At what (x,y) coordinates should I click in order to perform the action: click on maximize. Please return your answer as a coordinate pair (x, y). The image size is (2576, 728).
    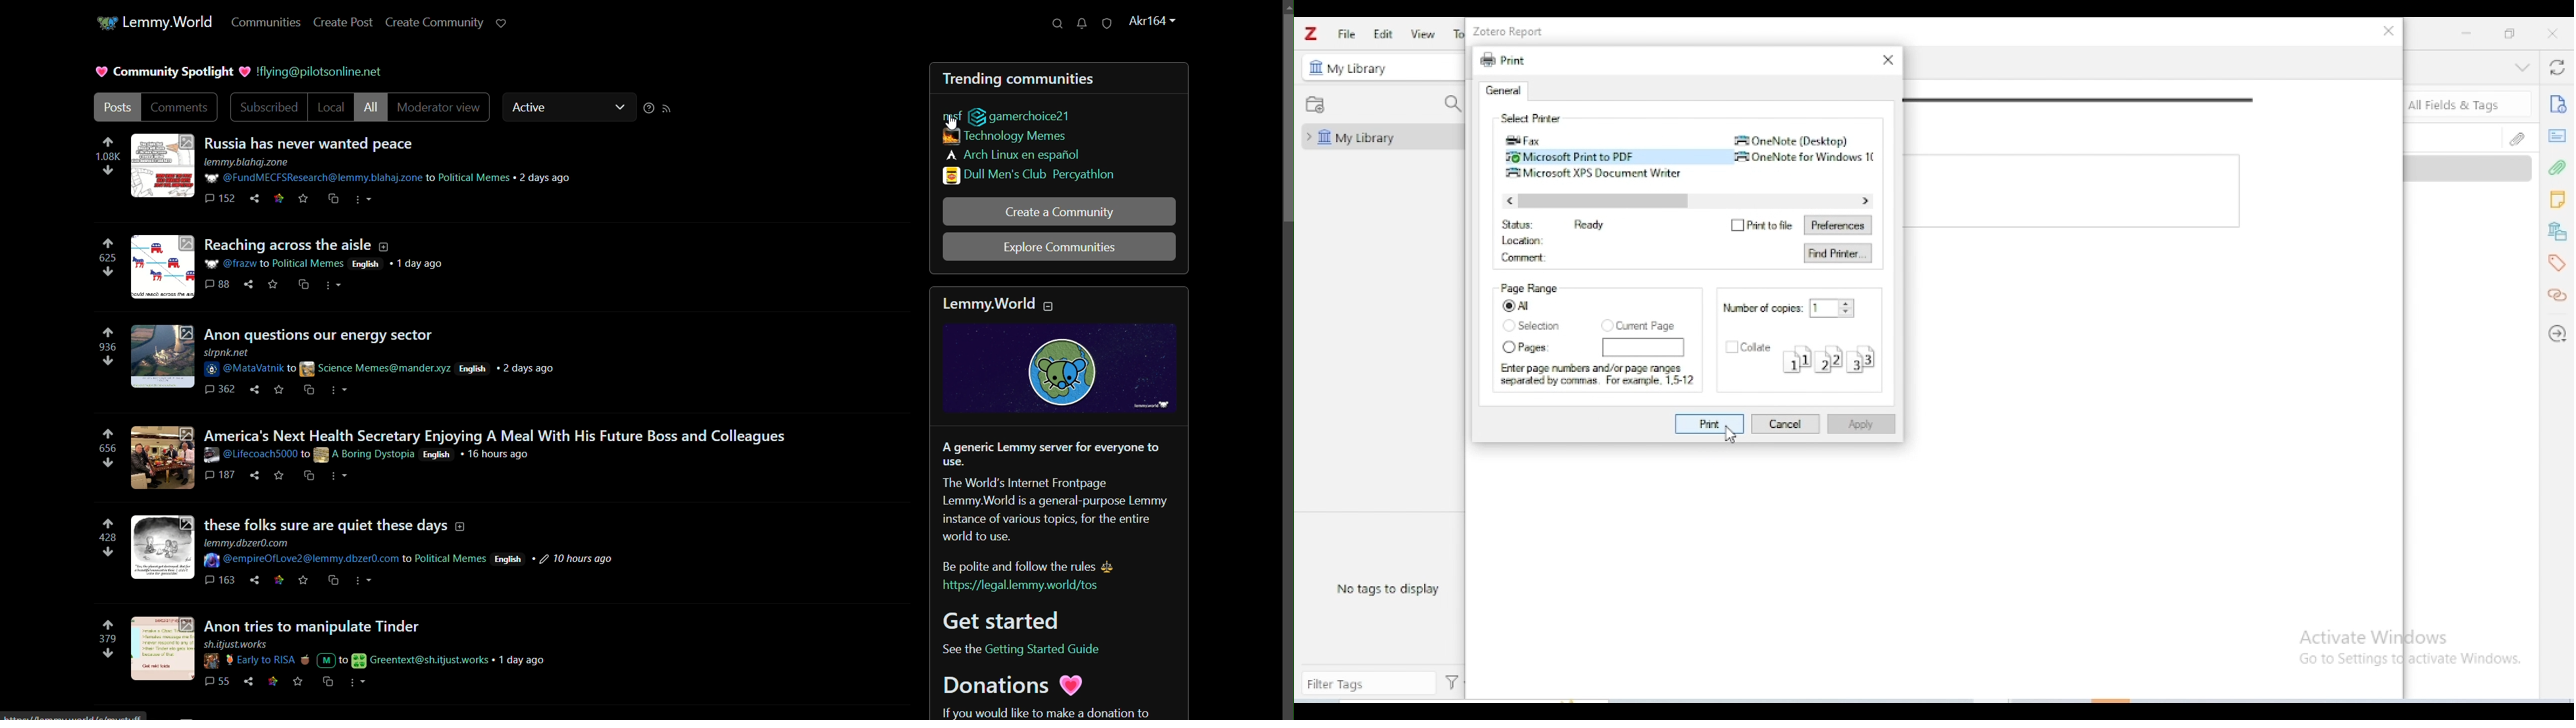
    Looking at the image, I should click on (2508, 32).